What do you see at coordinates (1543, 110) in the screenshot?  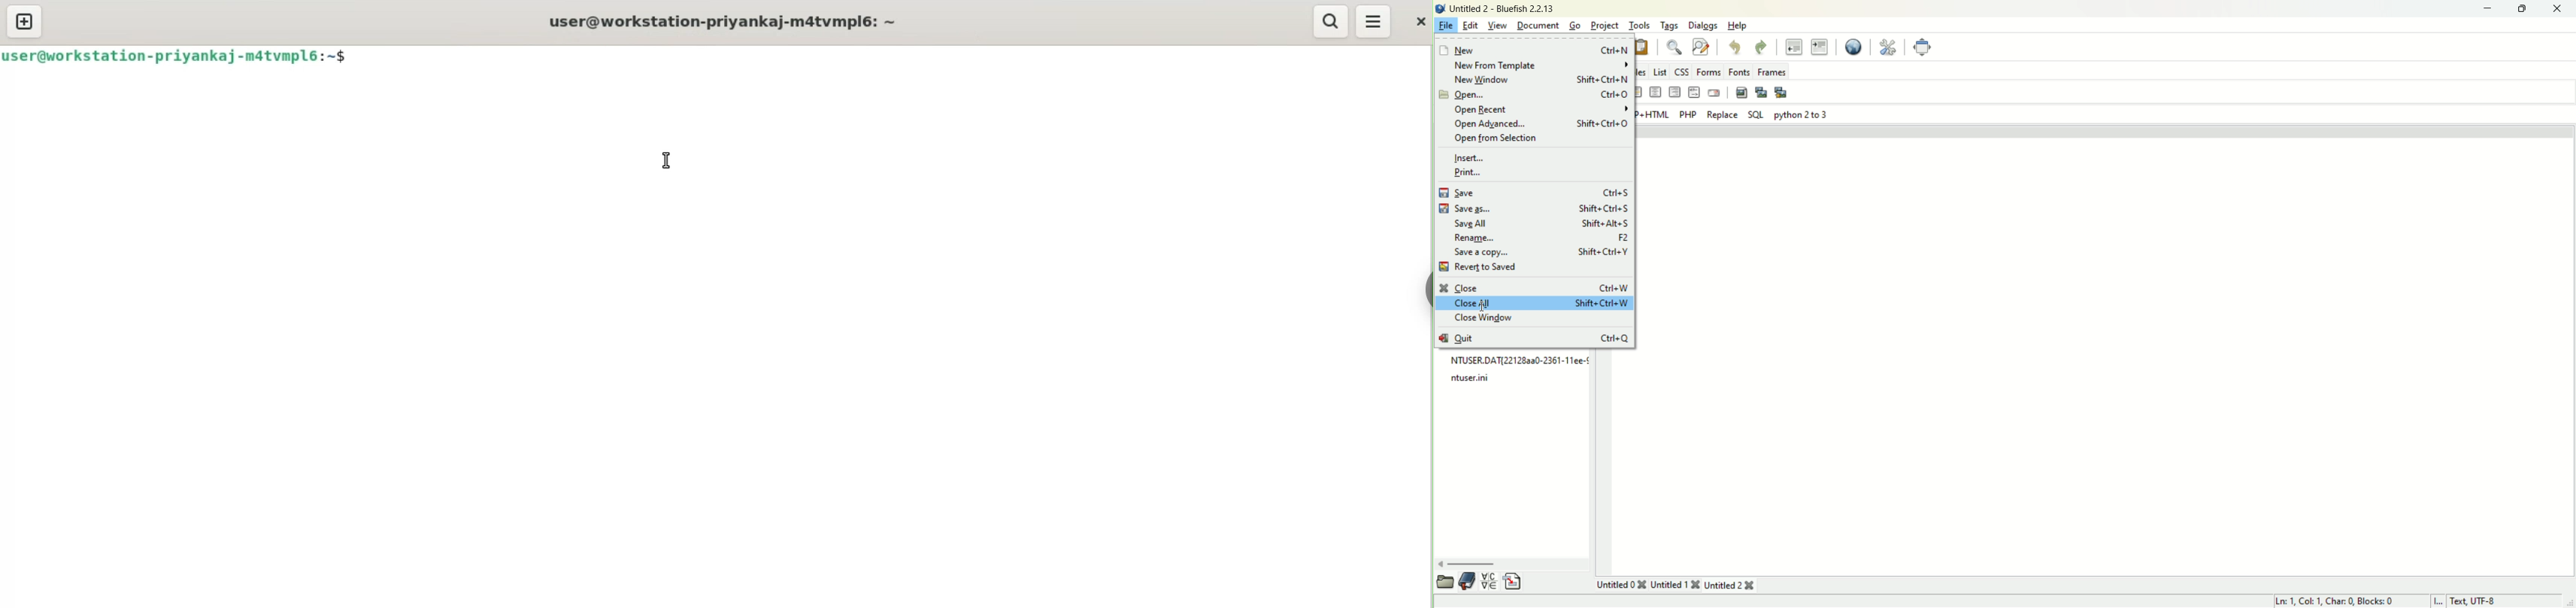 I see `open recent` at bounding box center [1543, 110].